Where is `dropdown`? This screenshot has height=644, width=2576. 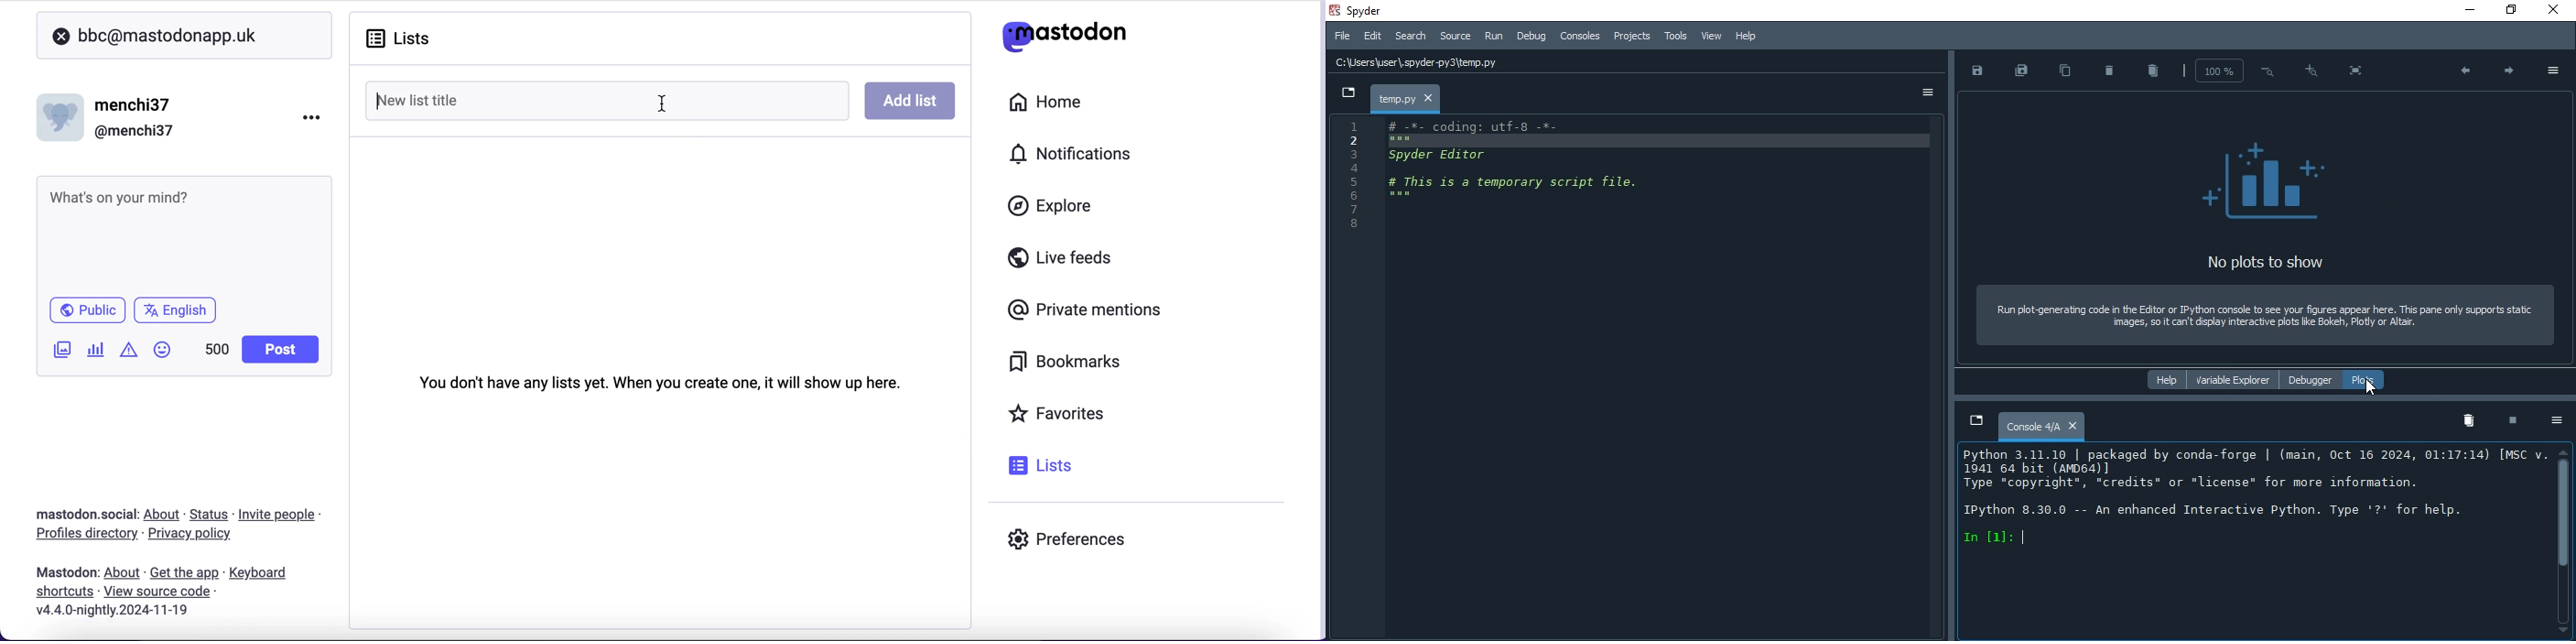 dropdown is located at coordinates (1974, 421).